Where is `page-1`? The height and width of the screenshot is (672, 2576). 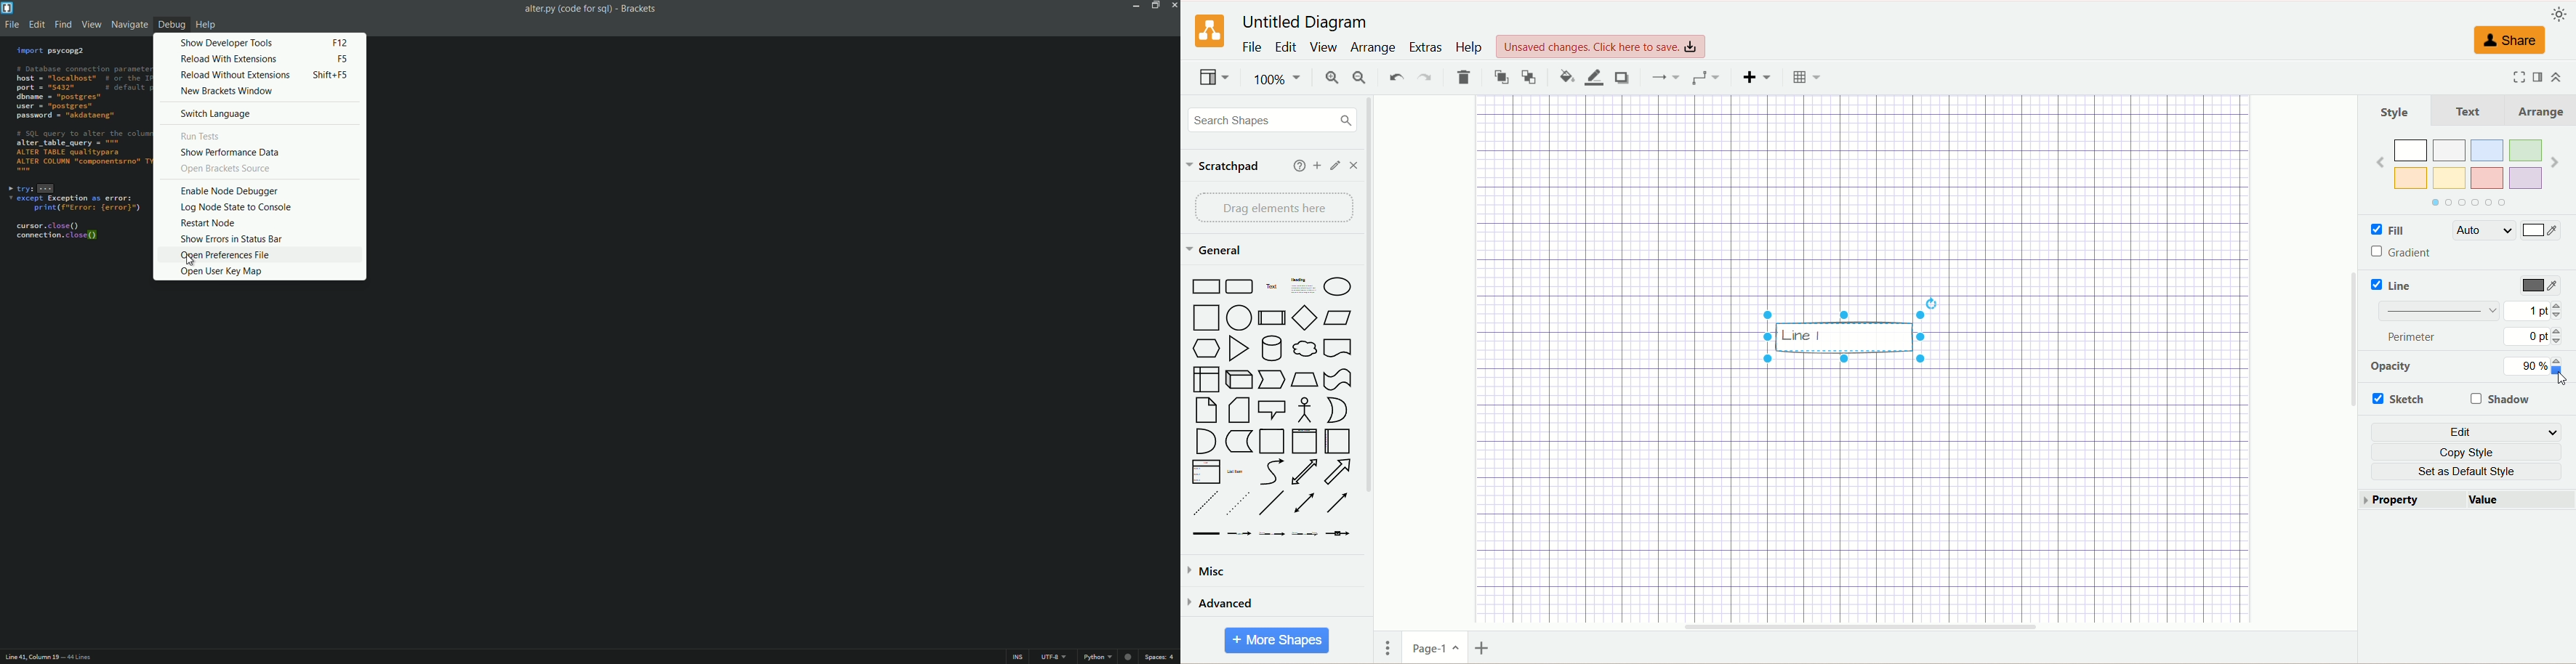 page-1 is located at coordinates (1431, 648).